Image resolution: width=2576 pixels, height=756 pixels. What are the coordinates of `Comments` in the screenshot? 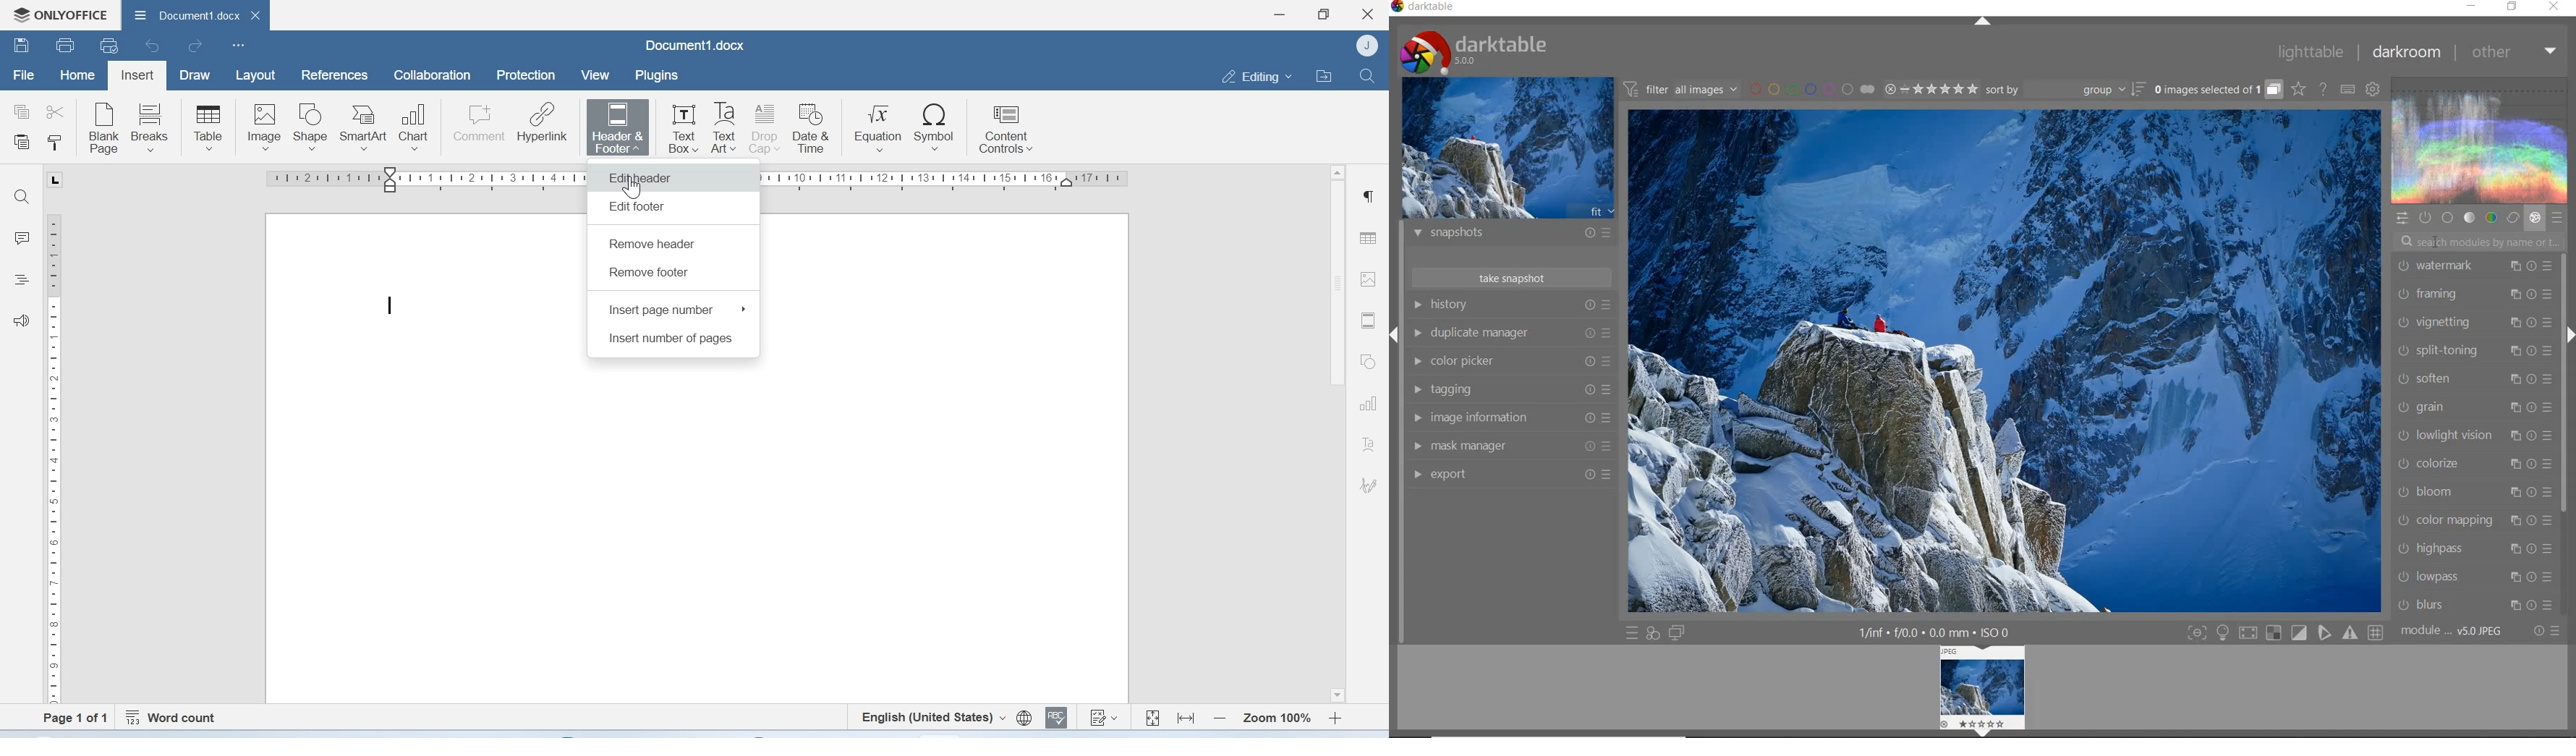 It's located at (22, 238).